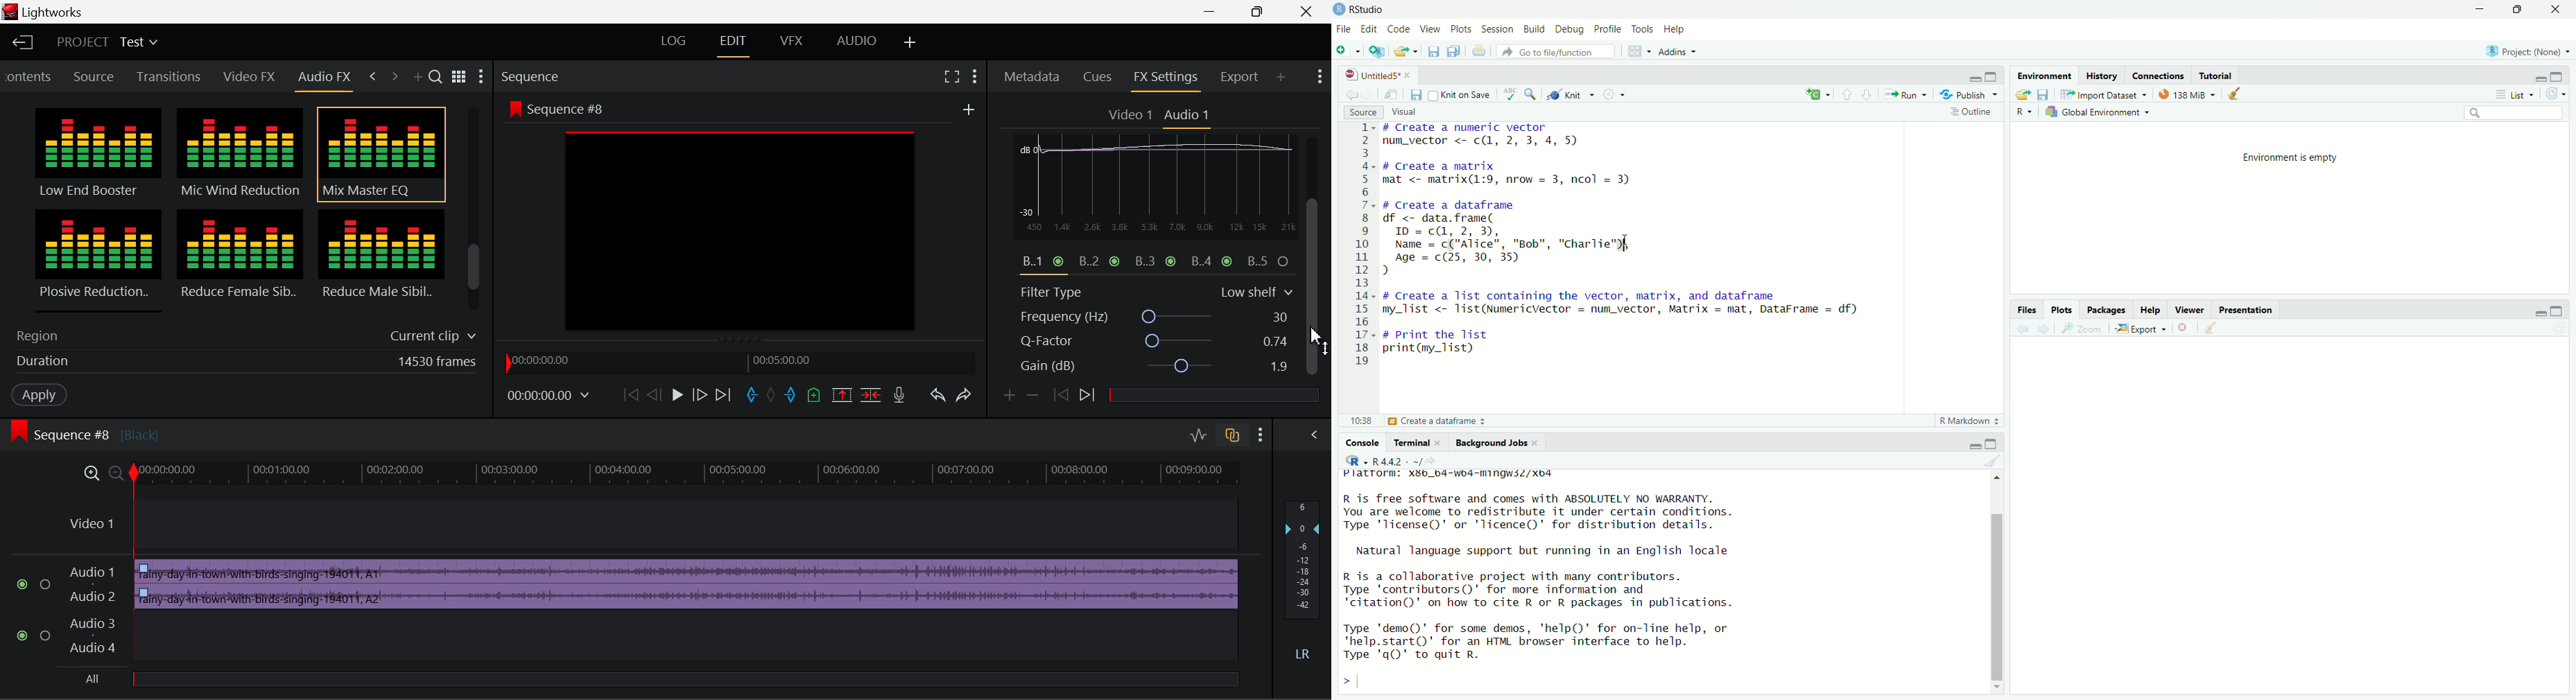 The width and height of the screenshot is (2576, 700). Describe the element at coordinates (1394, 97) in the screenshot. I see `move` at that location.